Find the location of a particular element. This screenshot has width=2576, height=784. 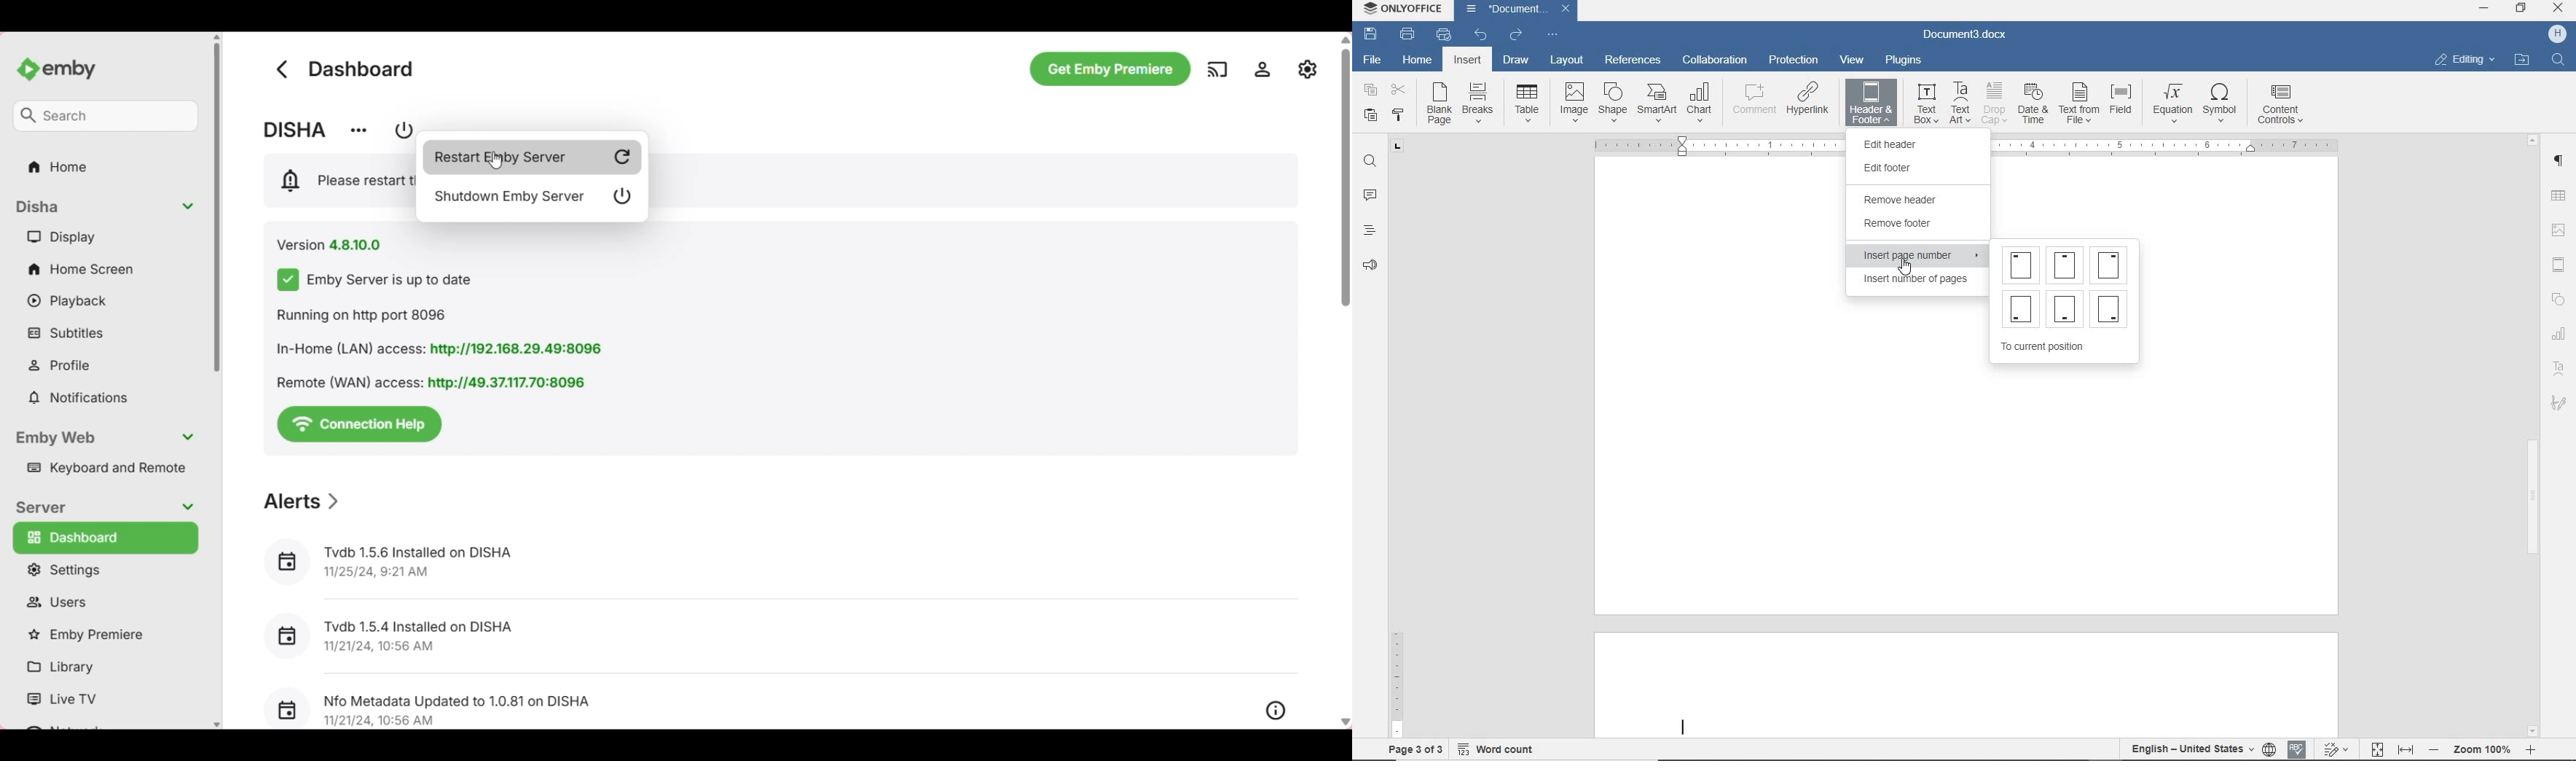

CONTENT CONTROLS is located at coordinates (2280, 104).